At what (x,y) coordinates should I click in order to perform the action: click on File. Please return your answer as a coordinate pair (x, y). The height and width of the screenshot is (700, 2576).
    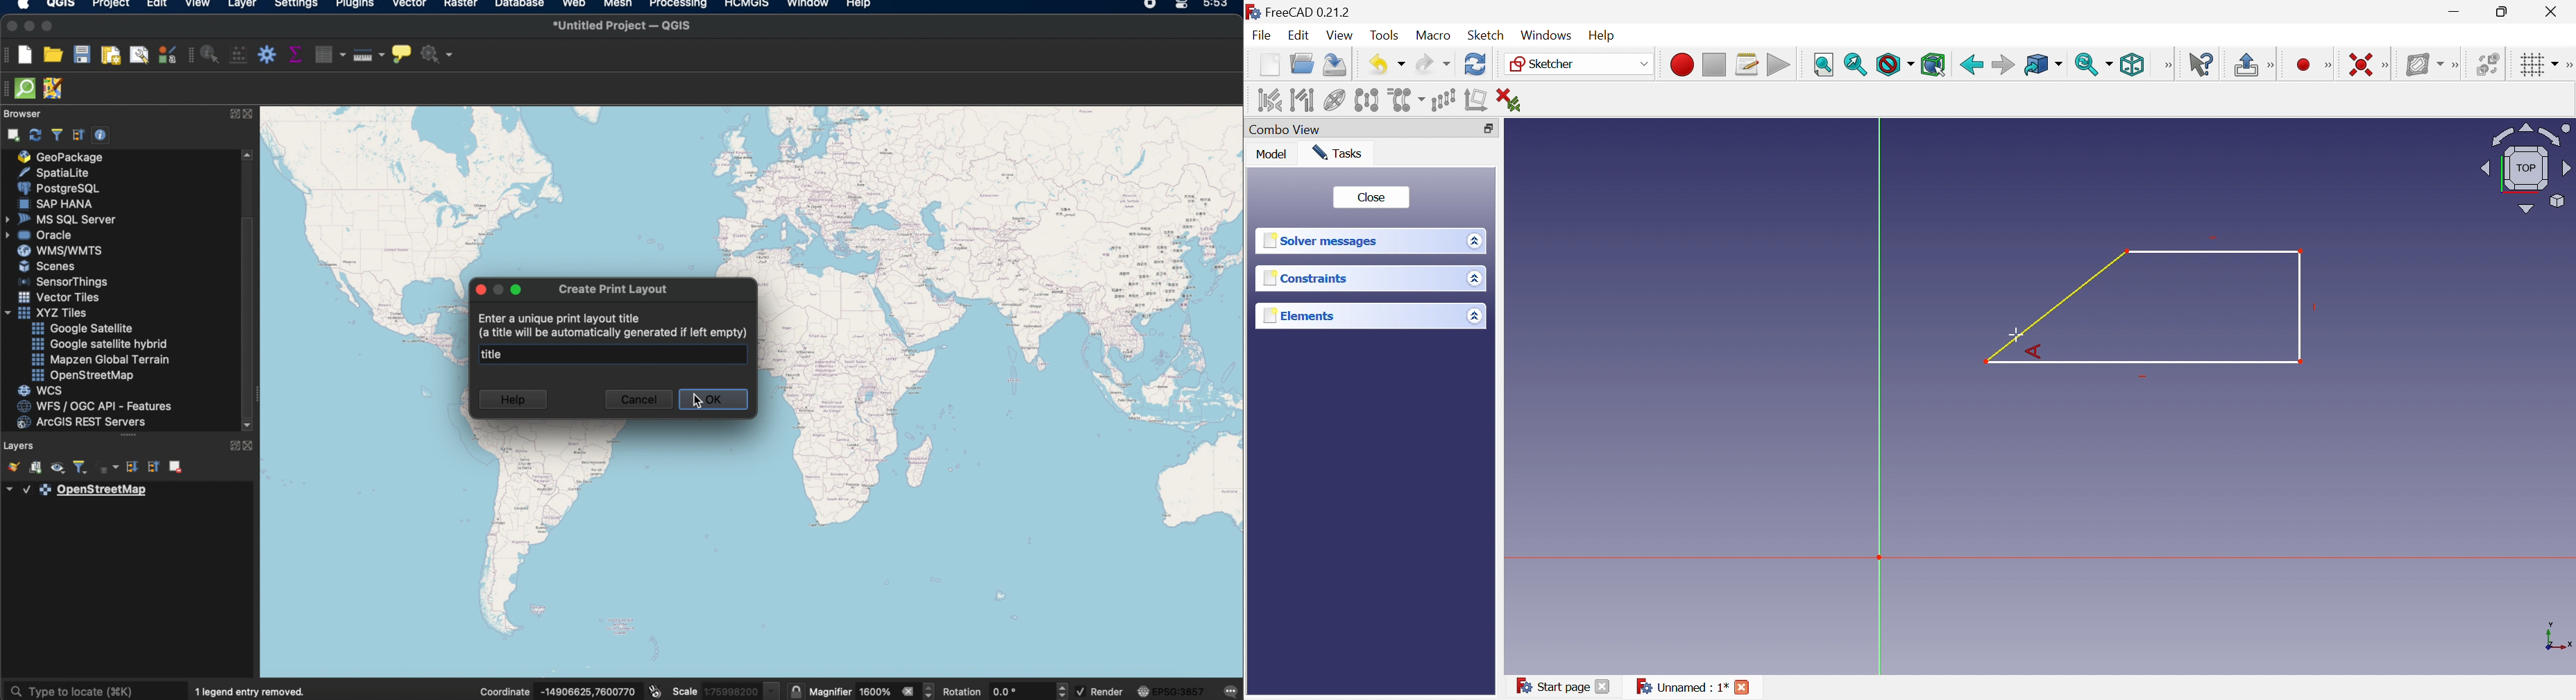
    Looking at the image, I should click on (1262, 37).